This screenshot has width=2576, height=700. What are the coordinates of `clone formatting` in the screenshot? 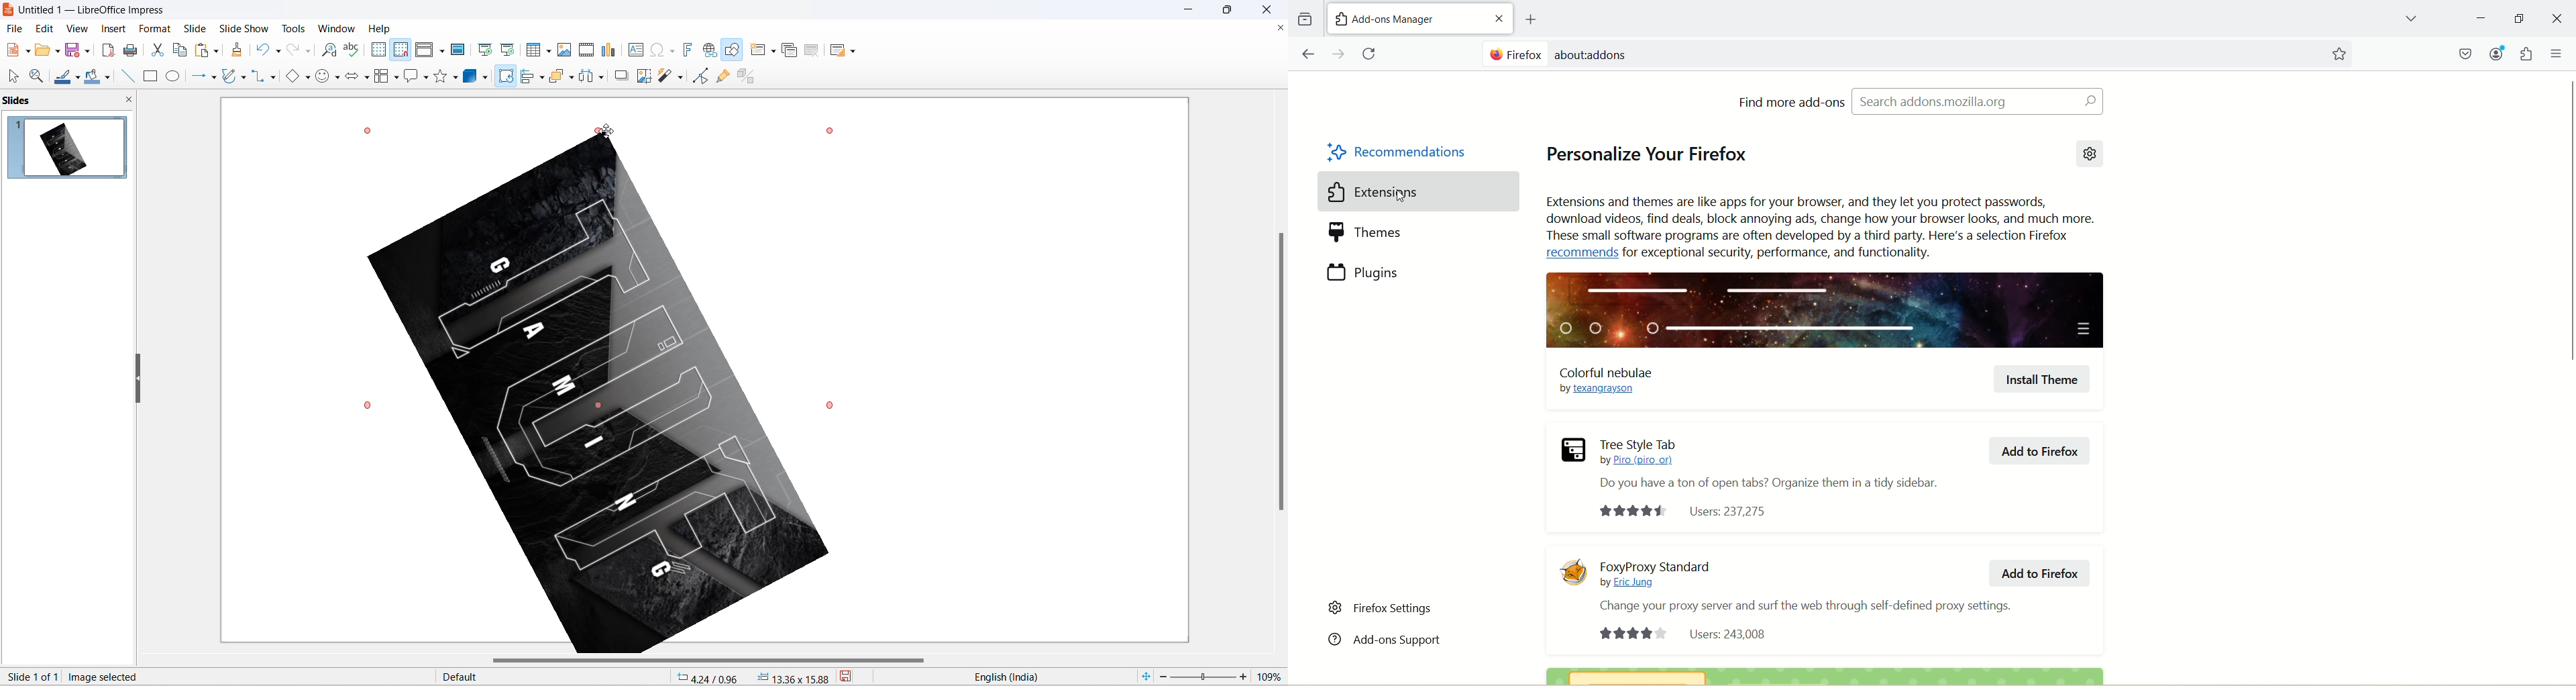 It's located at (240, 51).